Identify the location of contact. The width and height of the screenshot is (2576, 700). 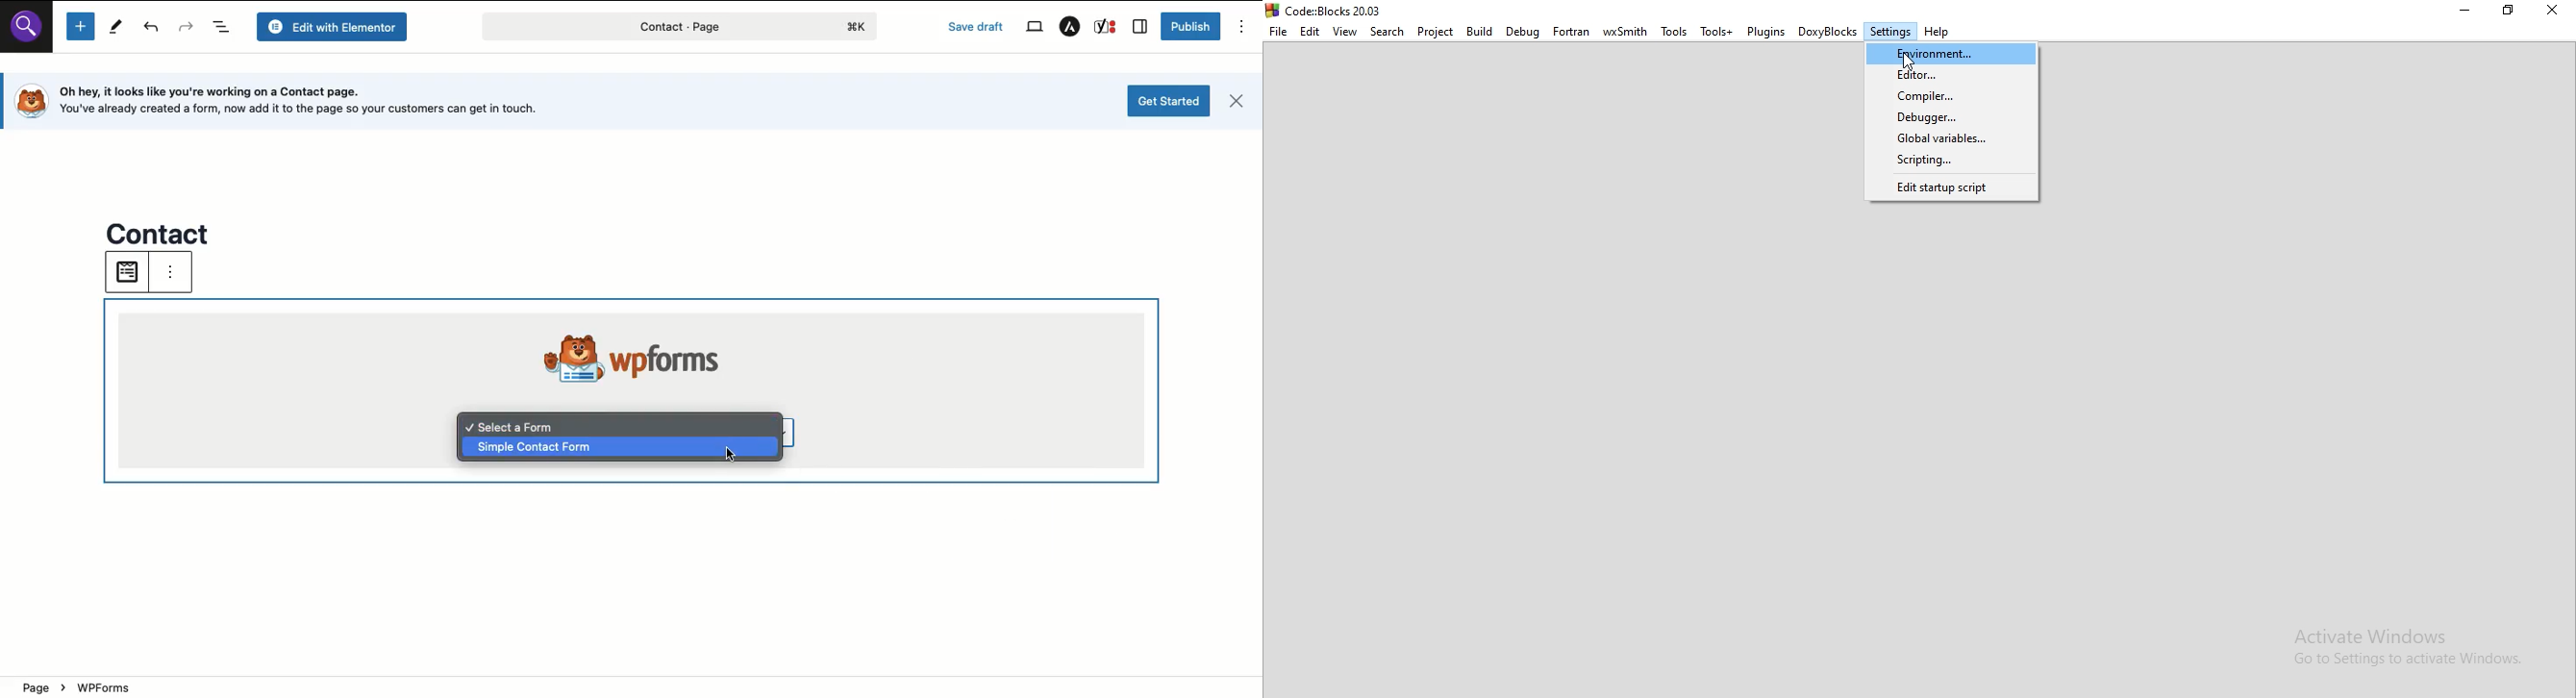
(160, 231).